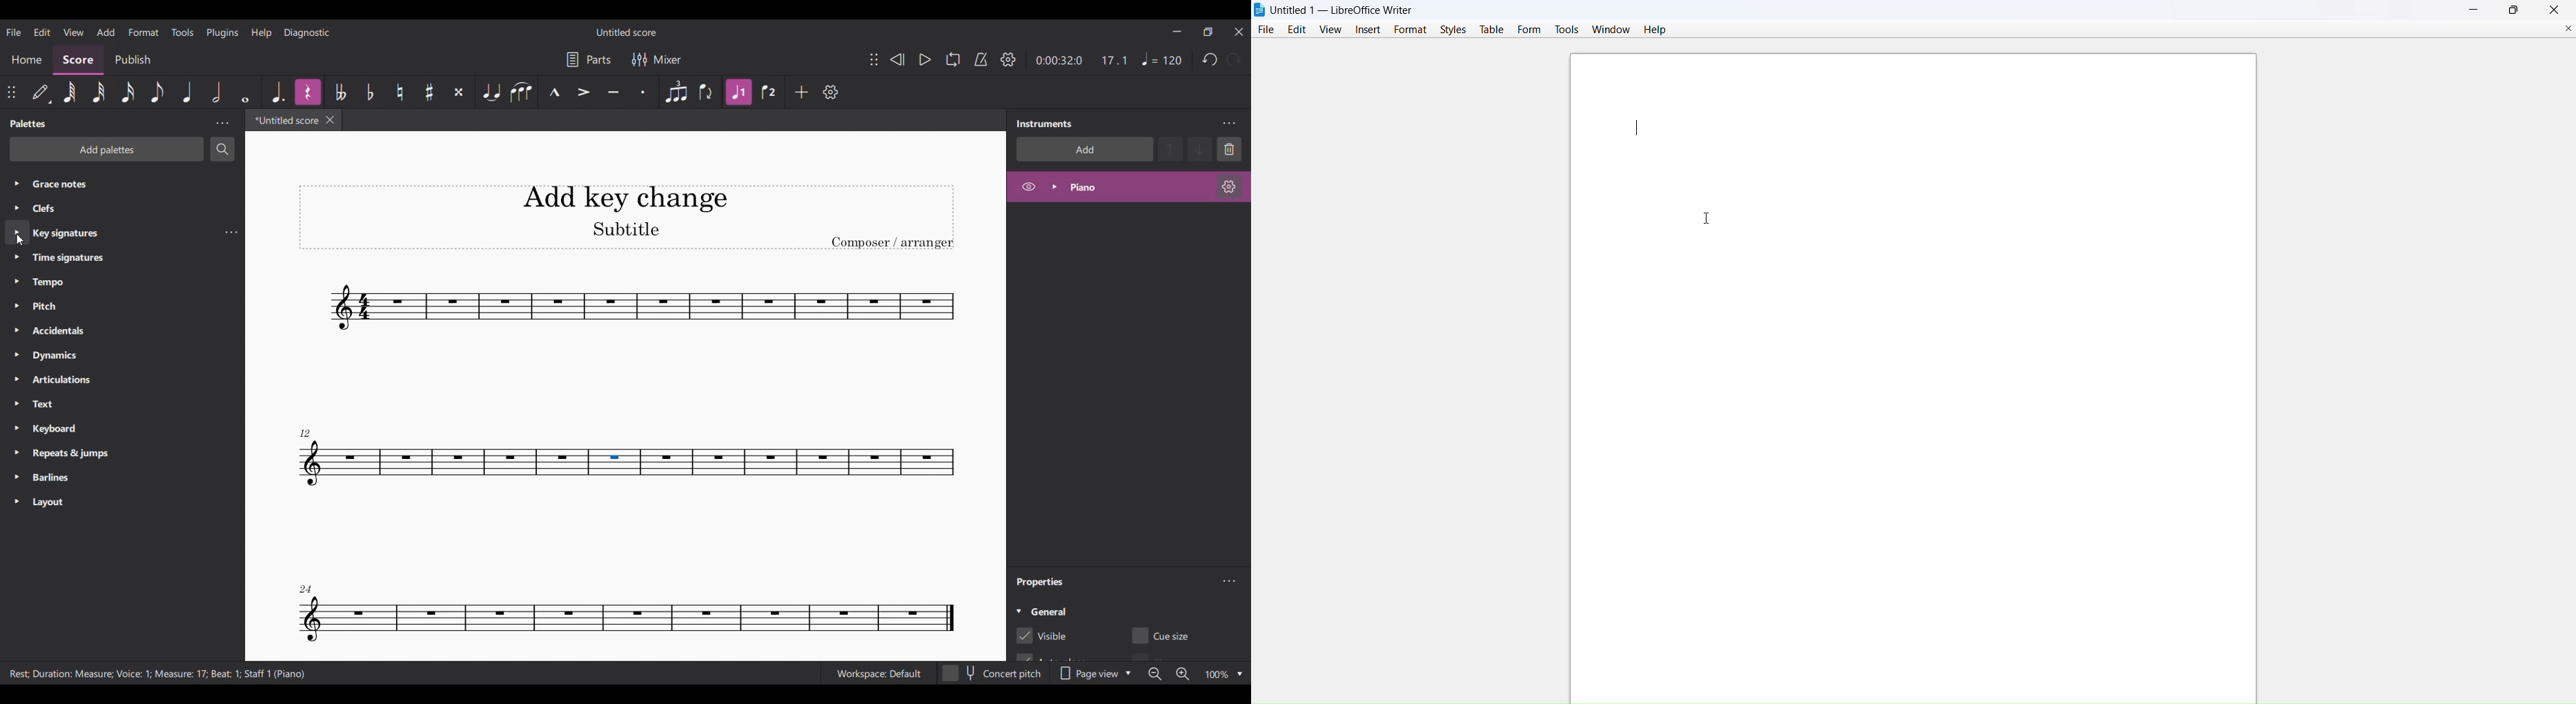 The height and width of the screenshot is (728, 2576). Describe the element at coordinates (1183, 674) in the screenshot. I see `Zoom in` at that location.